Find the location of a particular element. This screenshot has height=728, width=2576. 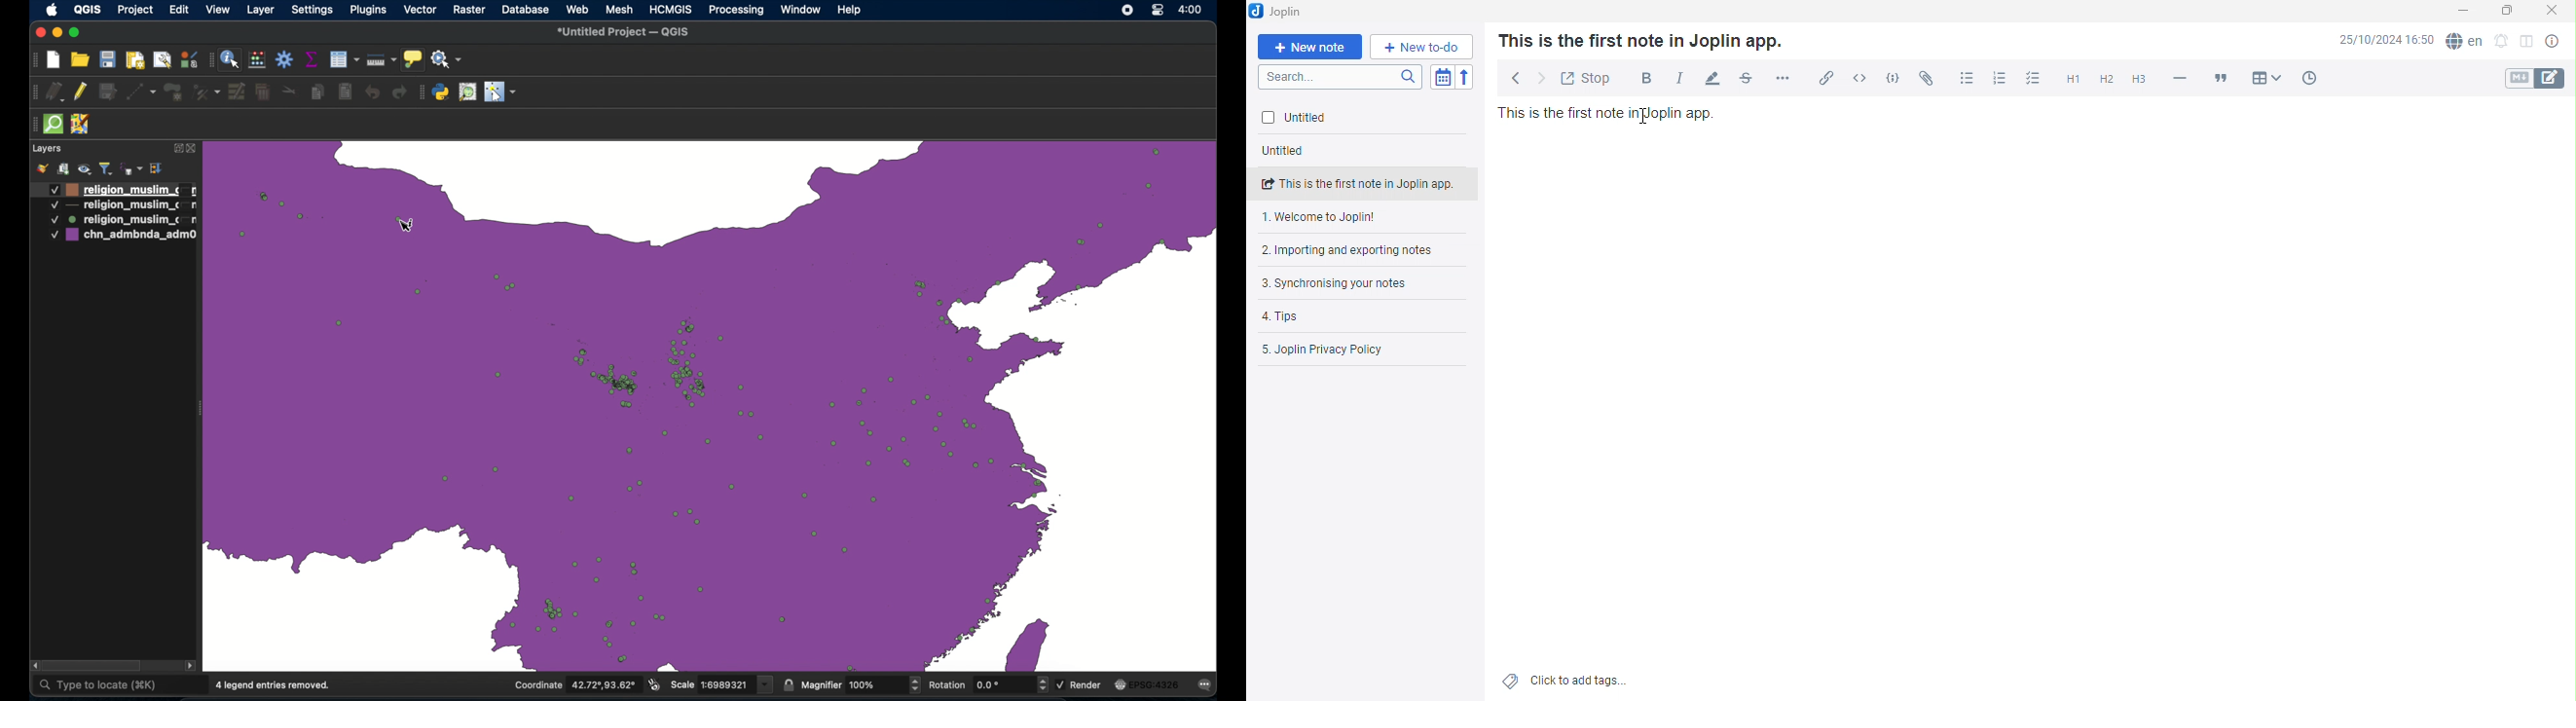

Heading 2 is located at coordinates (2106, 81).